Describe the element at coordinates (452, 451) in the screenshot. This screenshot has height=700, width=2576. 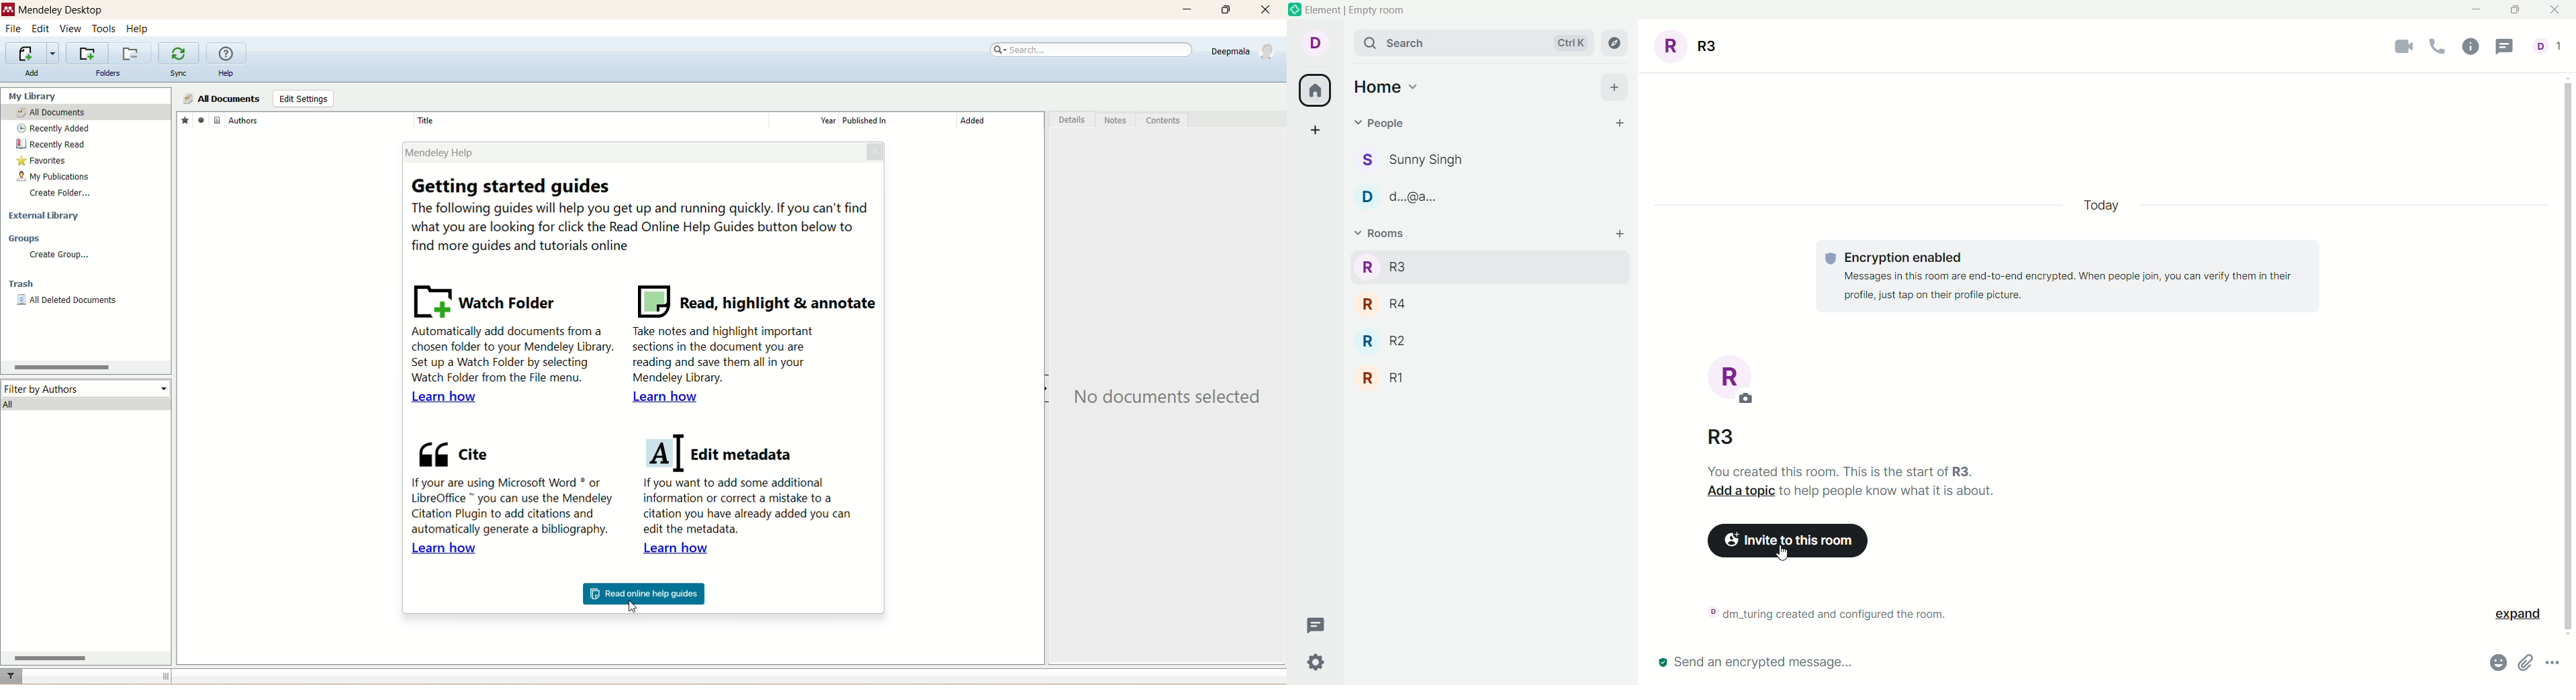
I see `cite` at that location.